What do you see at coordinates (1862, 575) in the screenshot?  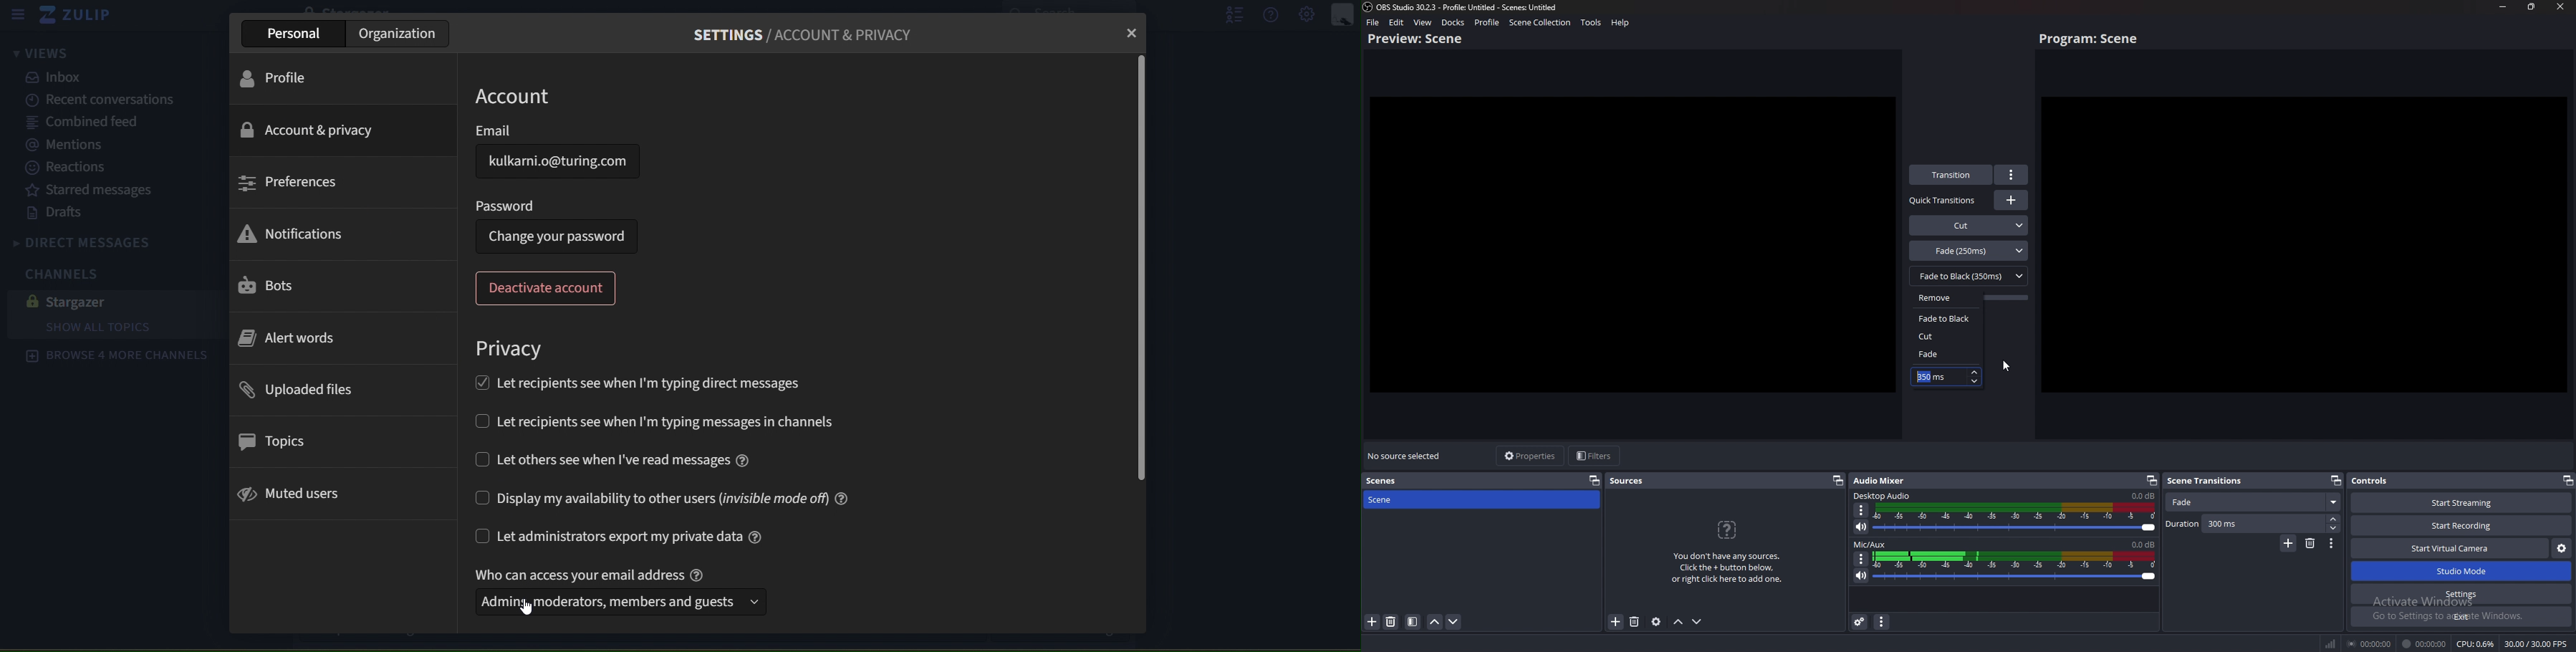 I see `mute` at bounding box center [1862, 575].